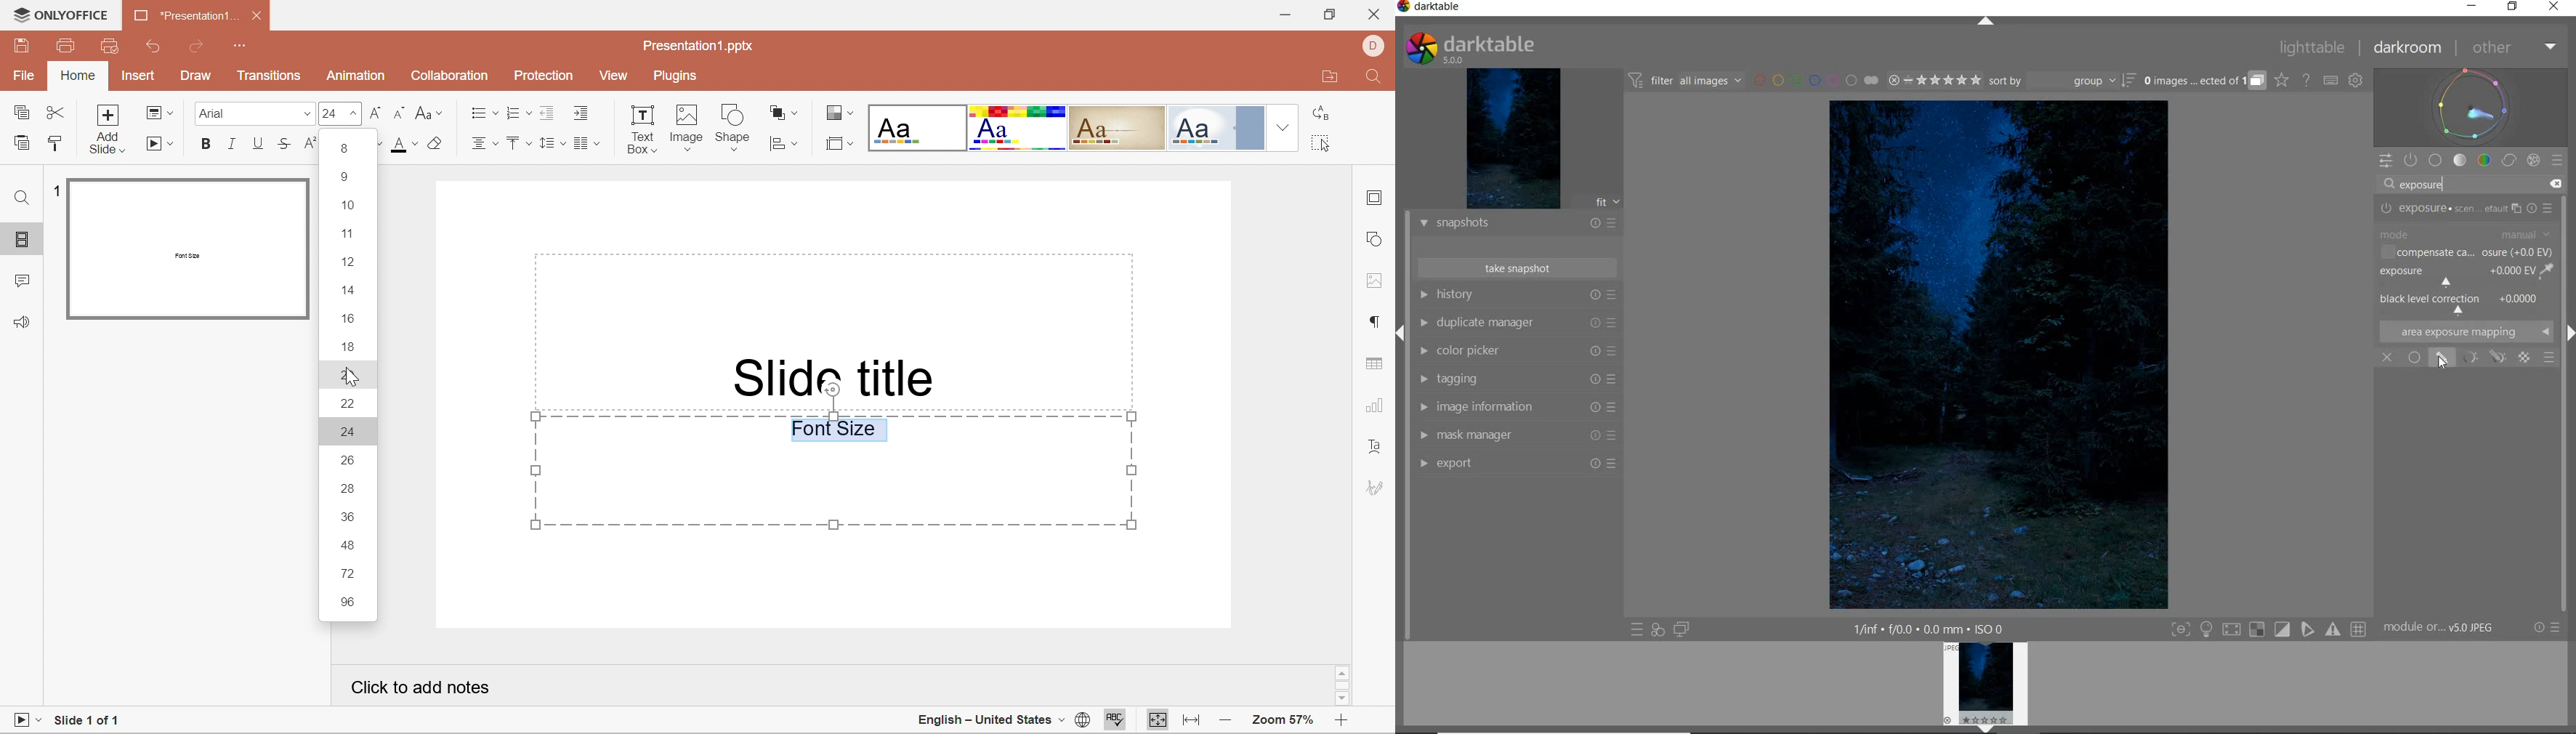  I want to click on 14, so click(350, 290).